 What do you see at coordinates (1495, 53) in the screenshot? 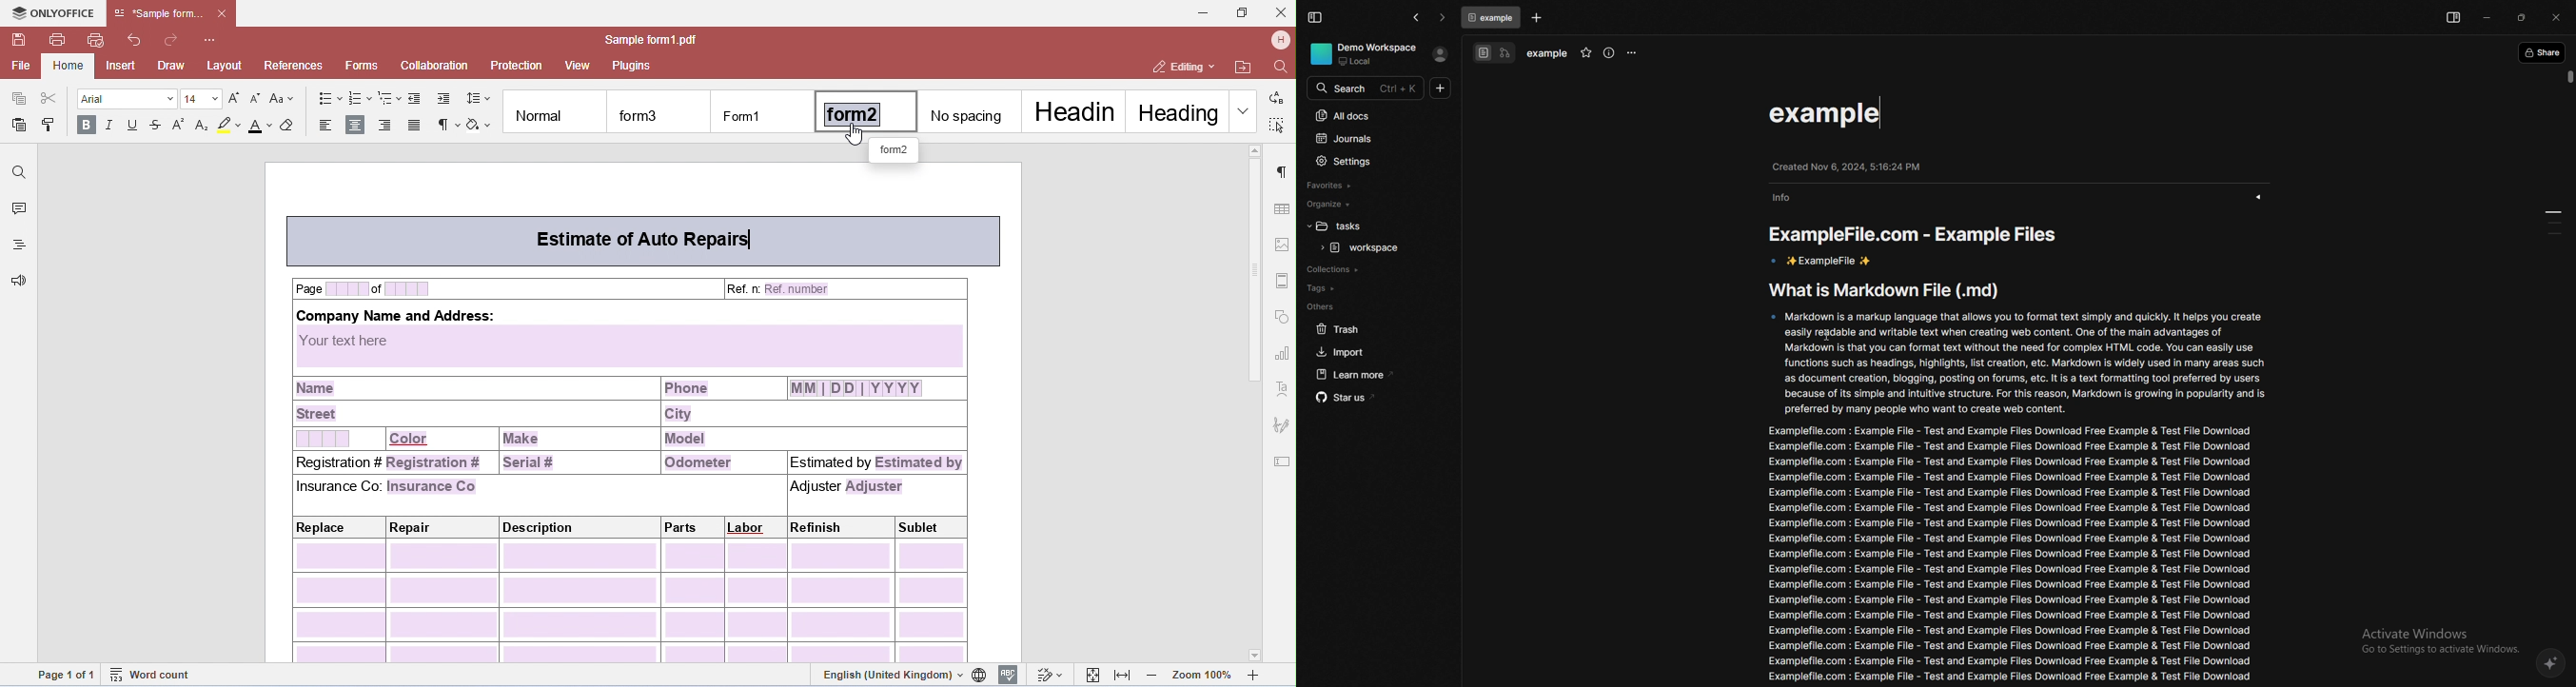
I see `switch` at bounding box center [1495, 53].